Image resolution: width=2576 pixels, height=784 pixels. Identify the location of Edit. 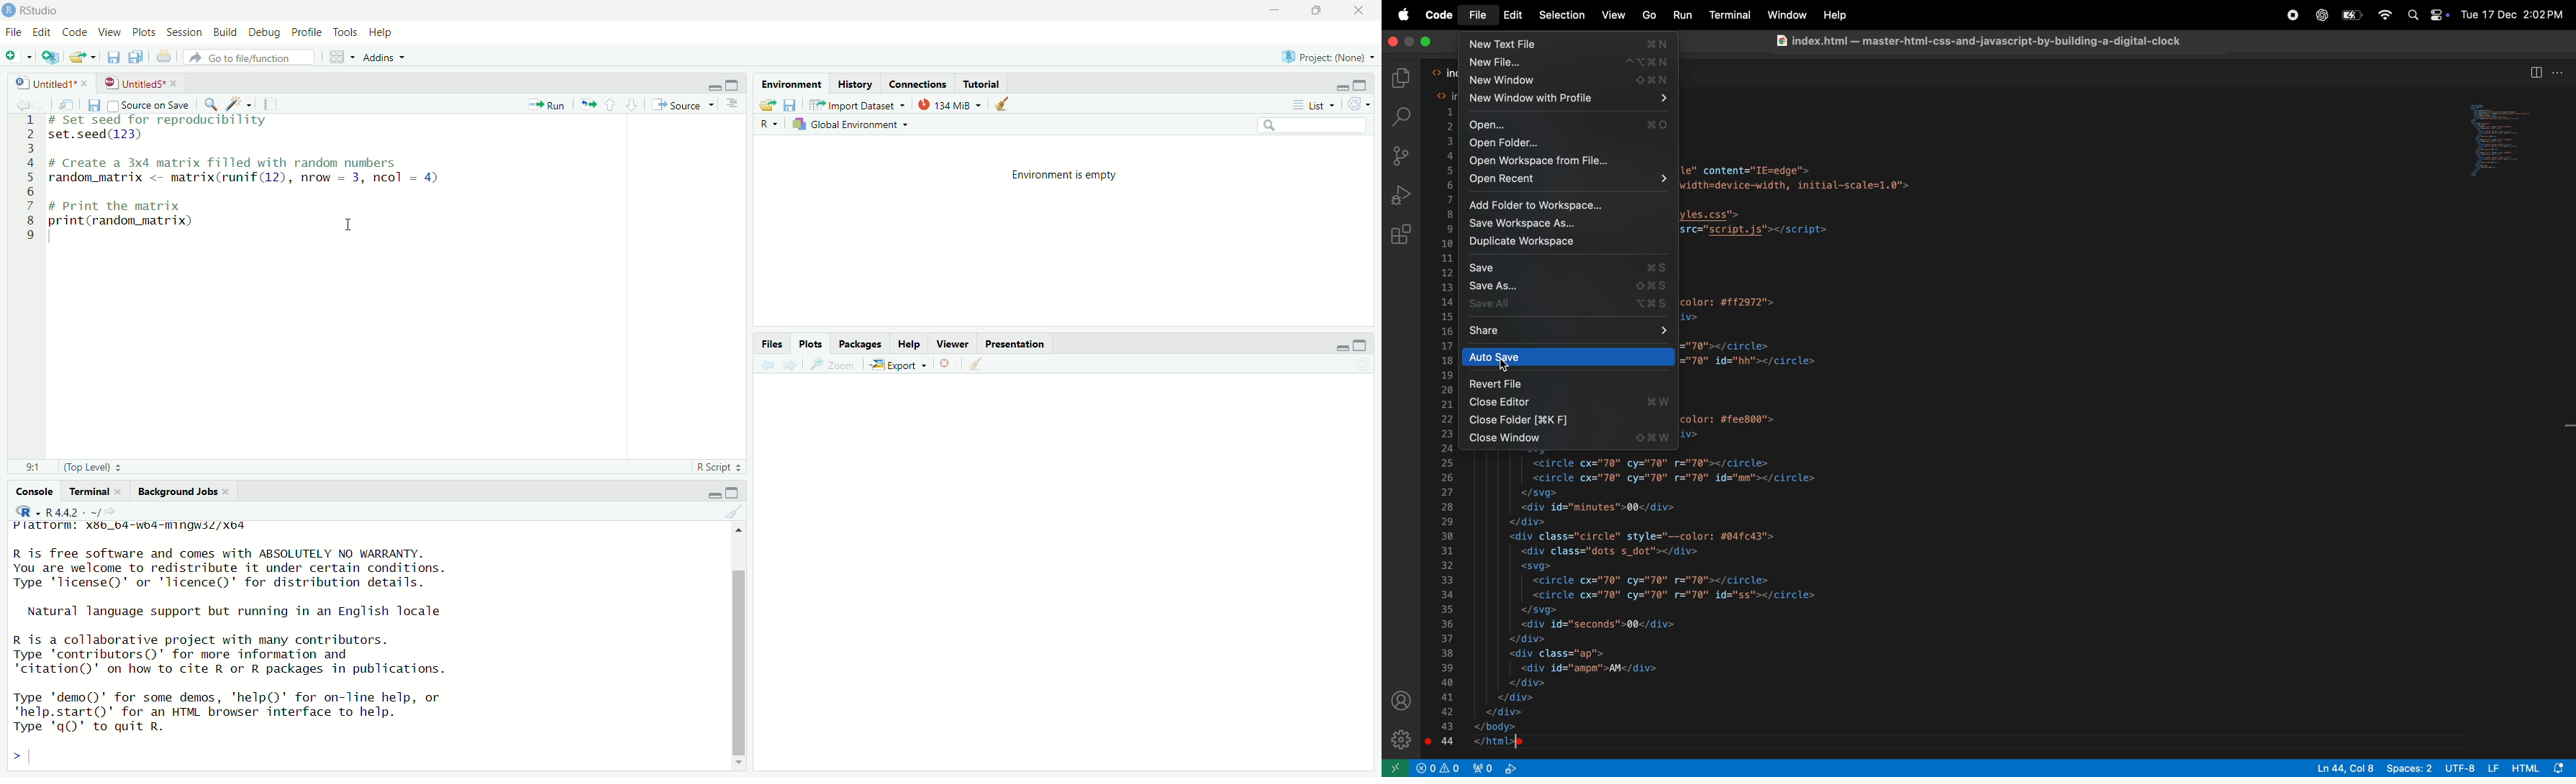
(43, 34).